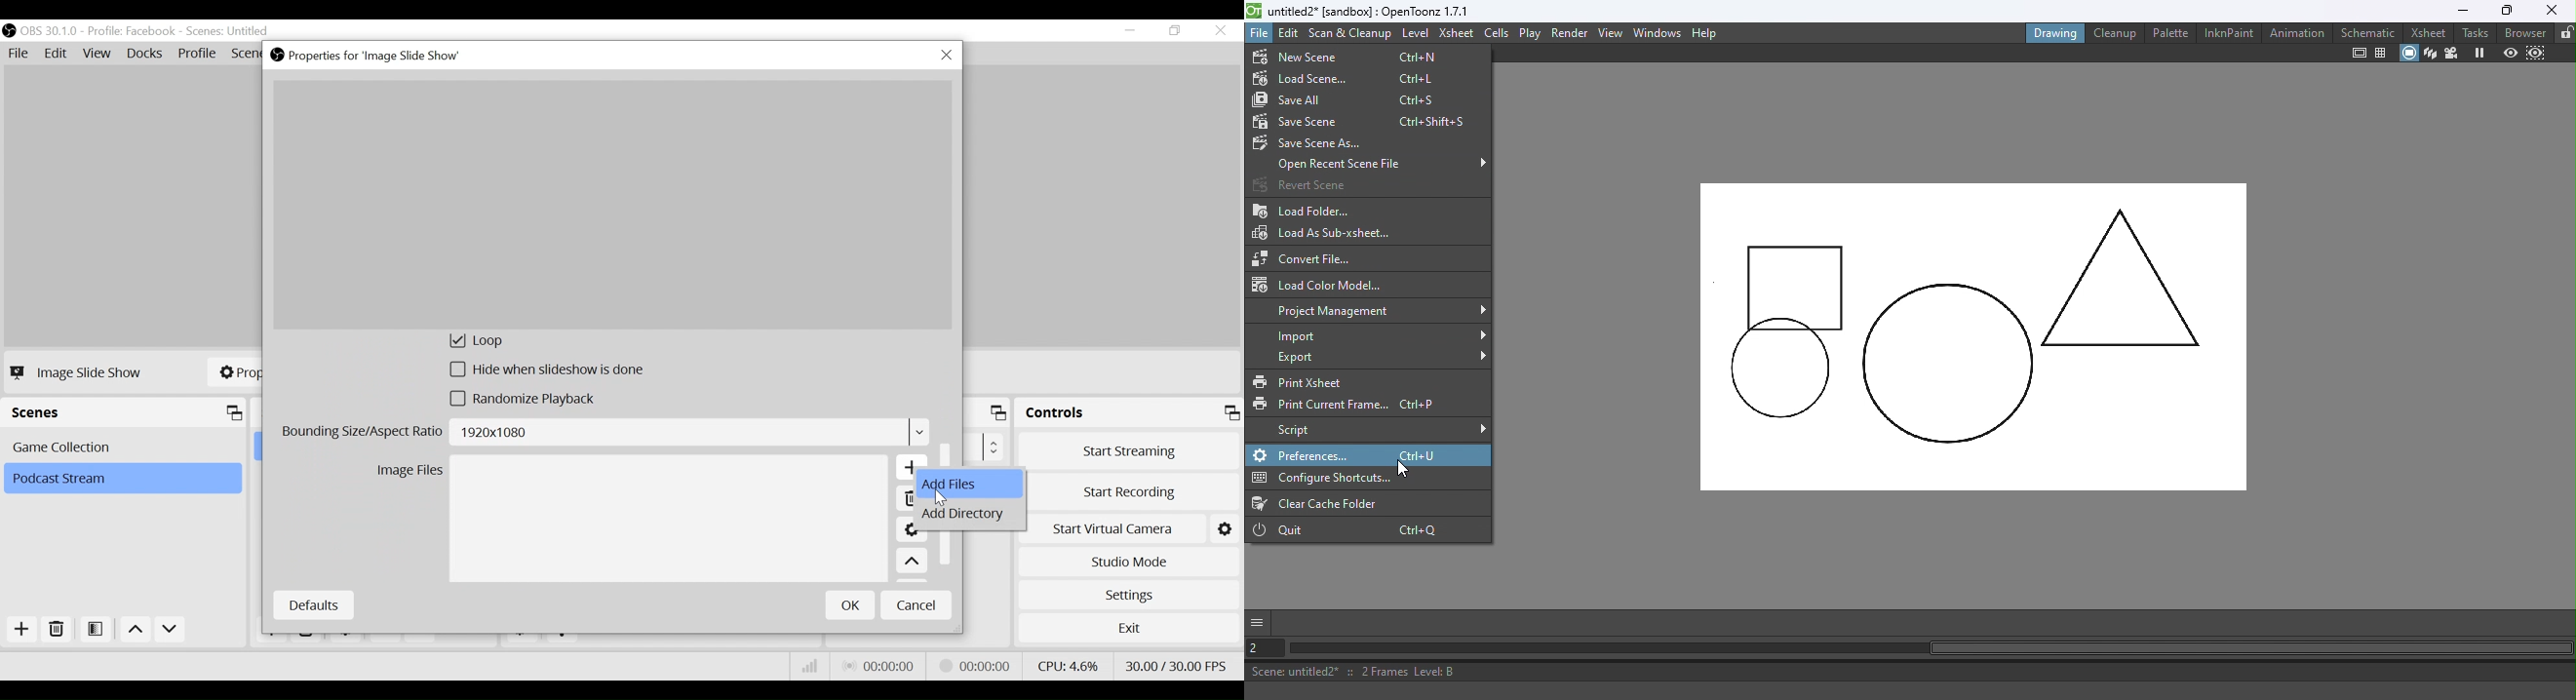 Image resolution: width=2576 pixels, height=700 pixels. Describe the element at coordinates (1135, 526) in the screenshot. I see `Start Virtual Camera` at that location.